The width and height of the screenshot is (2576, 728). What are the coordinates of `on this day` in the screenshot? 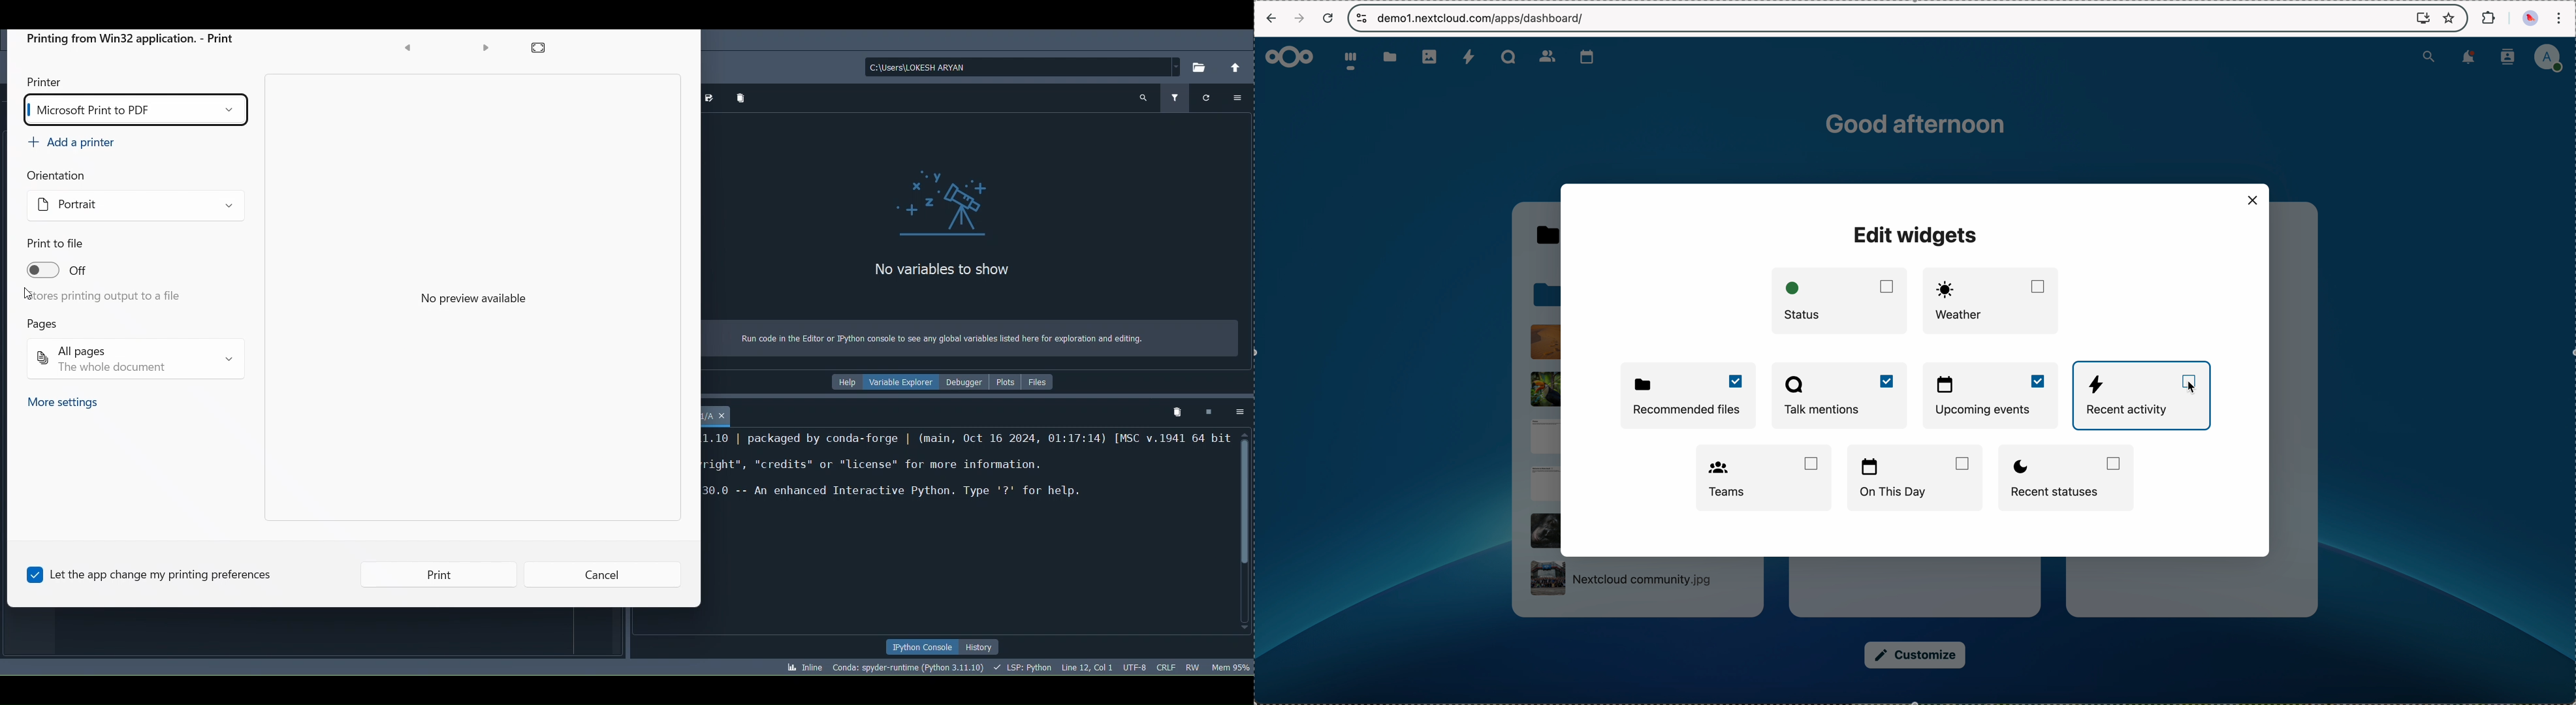 It's located at (1916, 477).